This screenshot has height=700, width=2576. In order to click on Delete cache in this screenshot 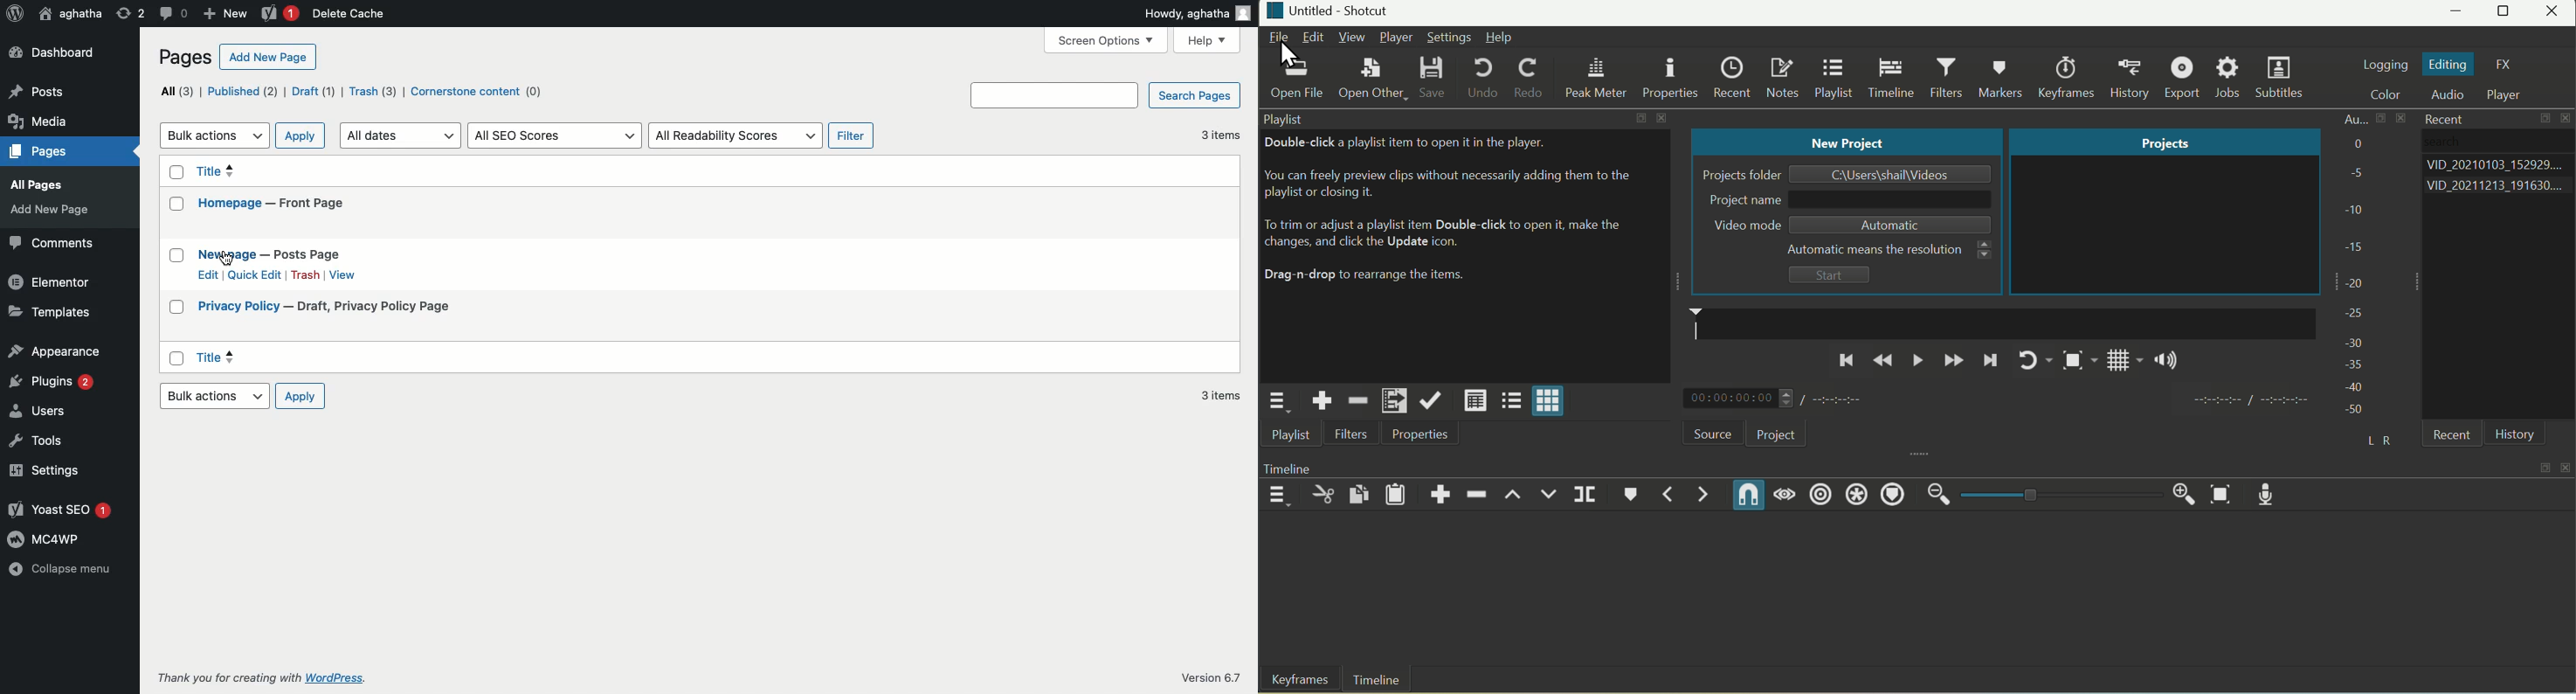, I will do `click(351, 14)`.